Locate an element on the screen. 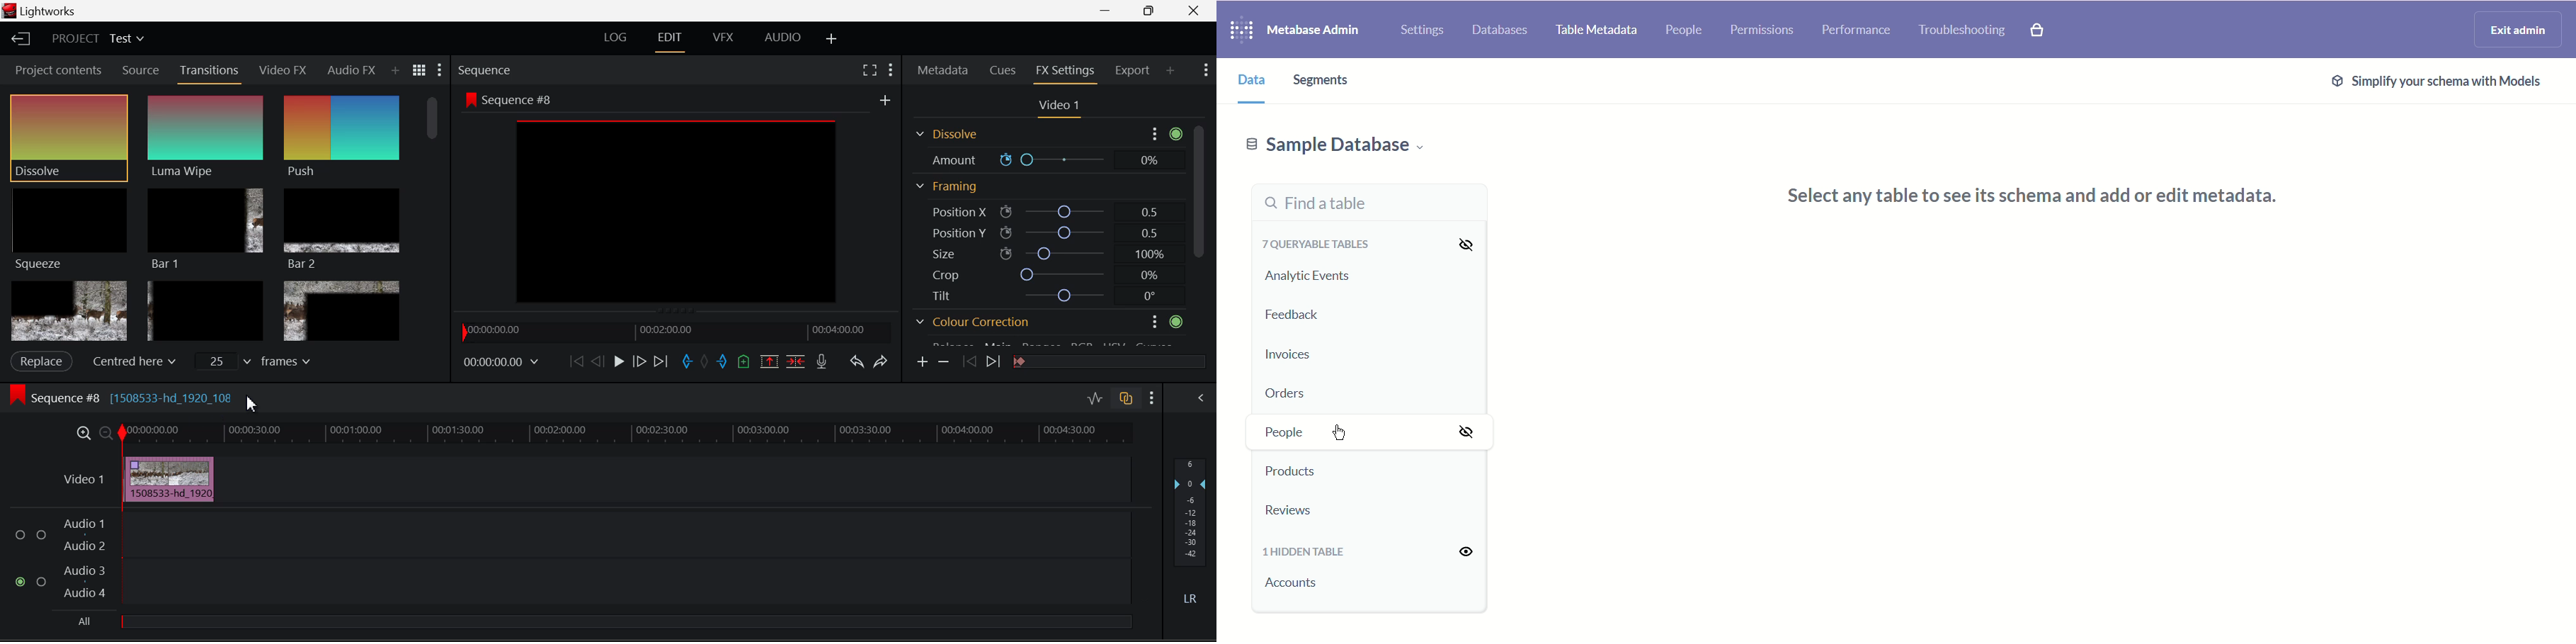  frames input is located at coordinates (252, 360).